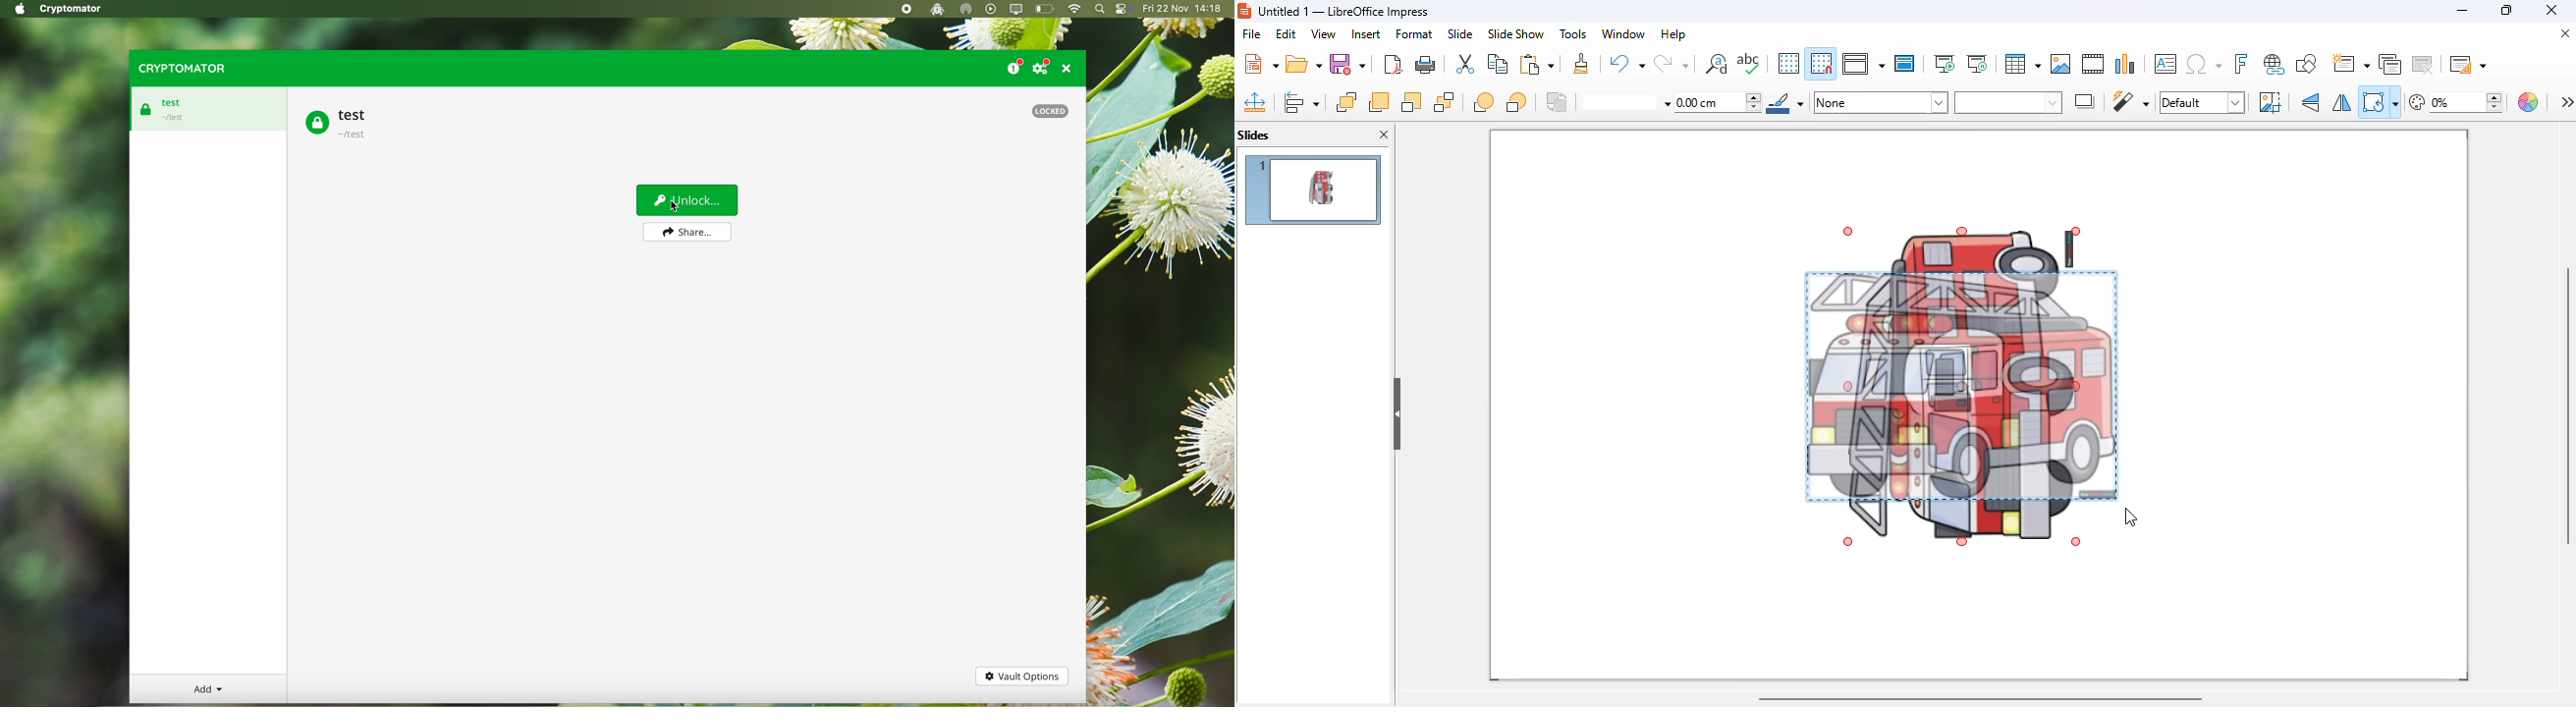 The height and width of the screenshot is (728, 2576). Describe the element at coordinates (2242, 63) in the screenshot. I see `insert fontwork text` at that location.